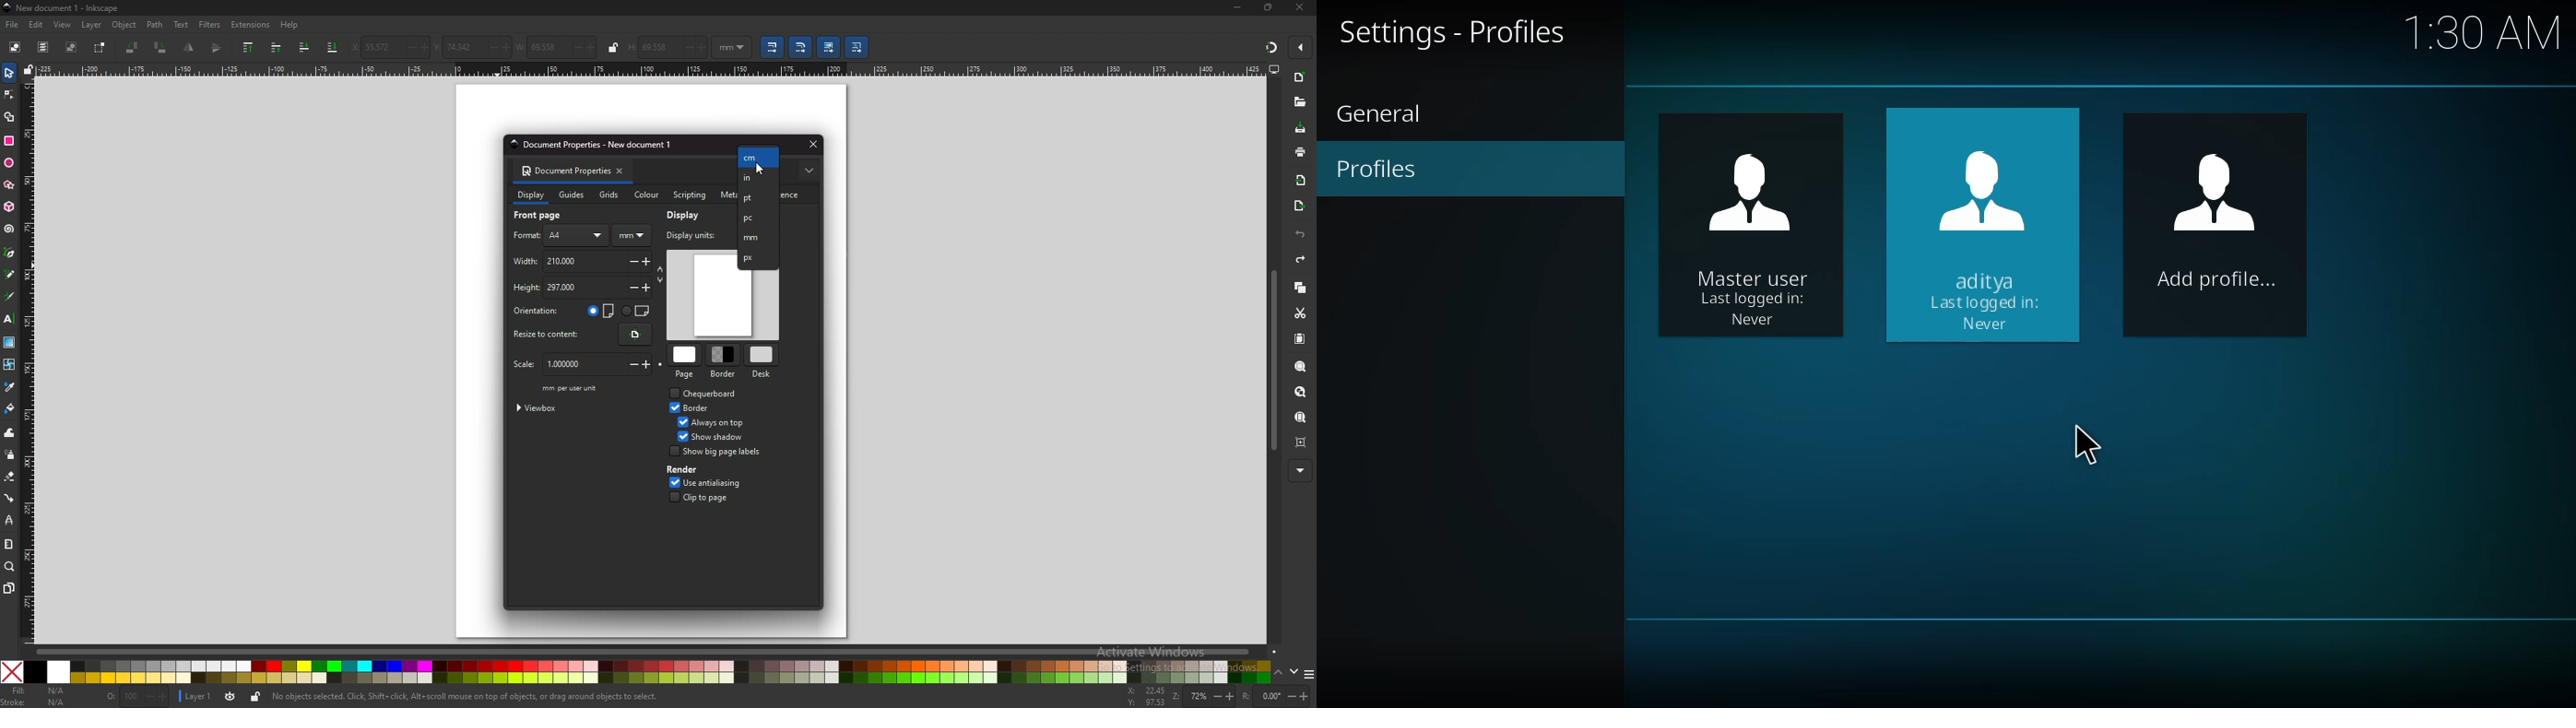  I want to click on Checkbox, so click(681, 436).